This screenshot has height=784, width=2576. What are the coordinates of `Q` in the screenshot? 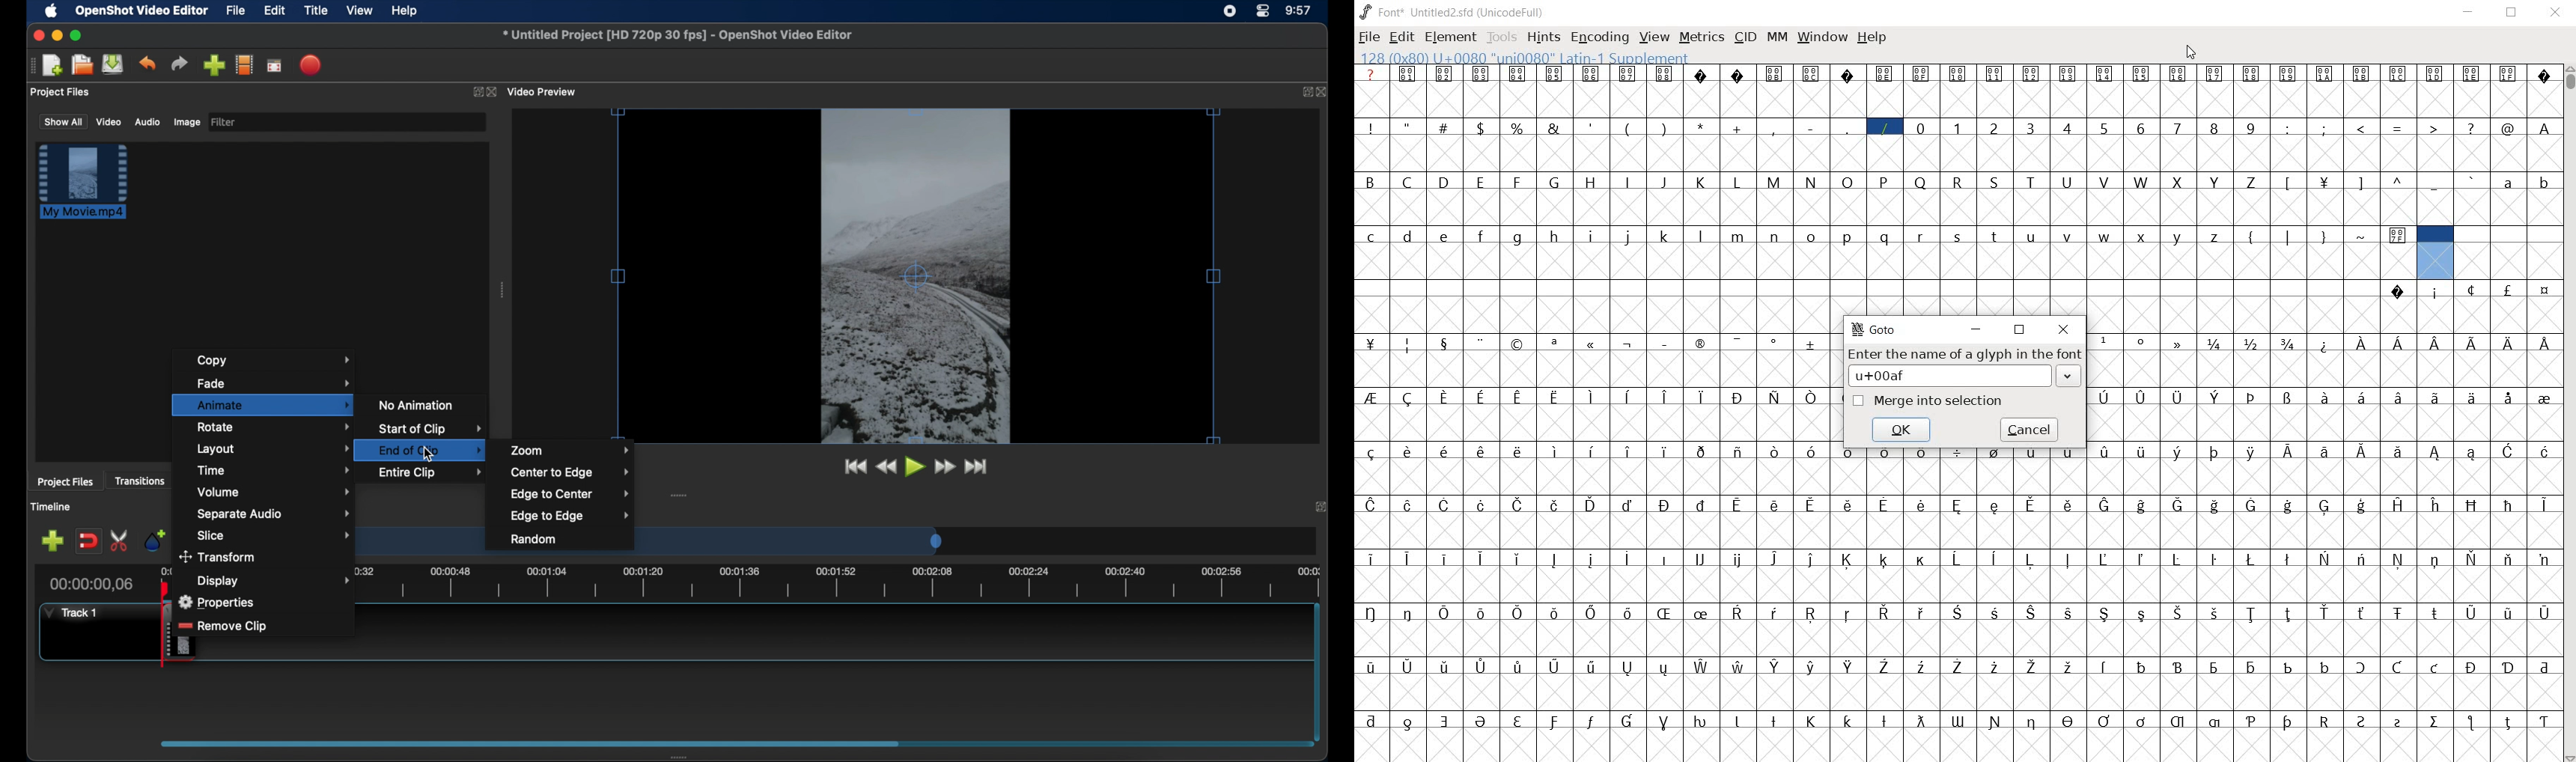 It's located at (1922, 180).